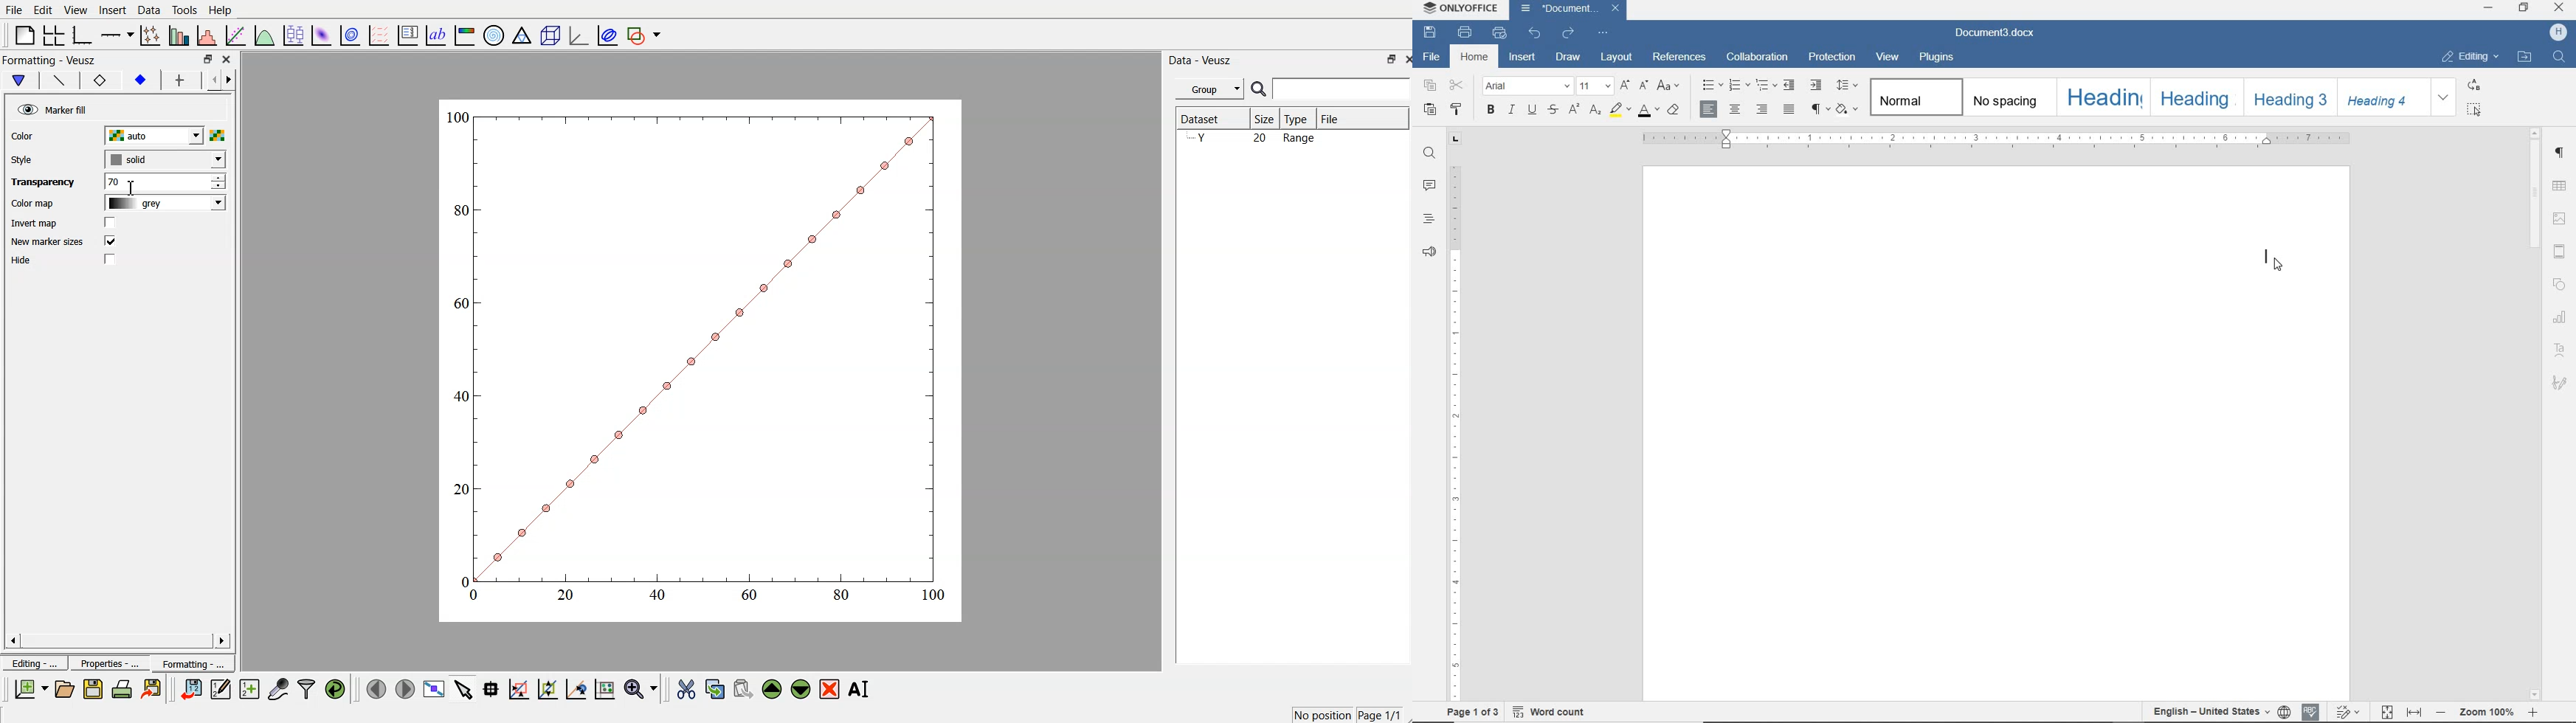  I want to click on NO SPACING, so click(2008, 98).